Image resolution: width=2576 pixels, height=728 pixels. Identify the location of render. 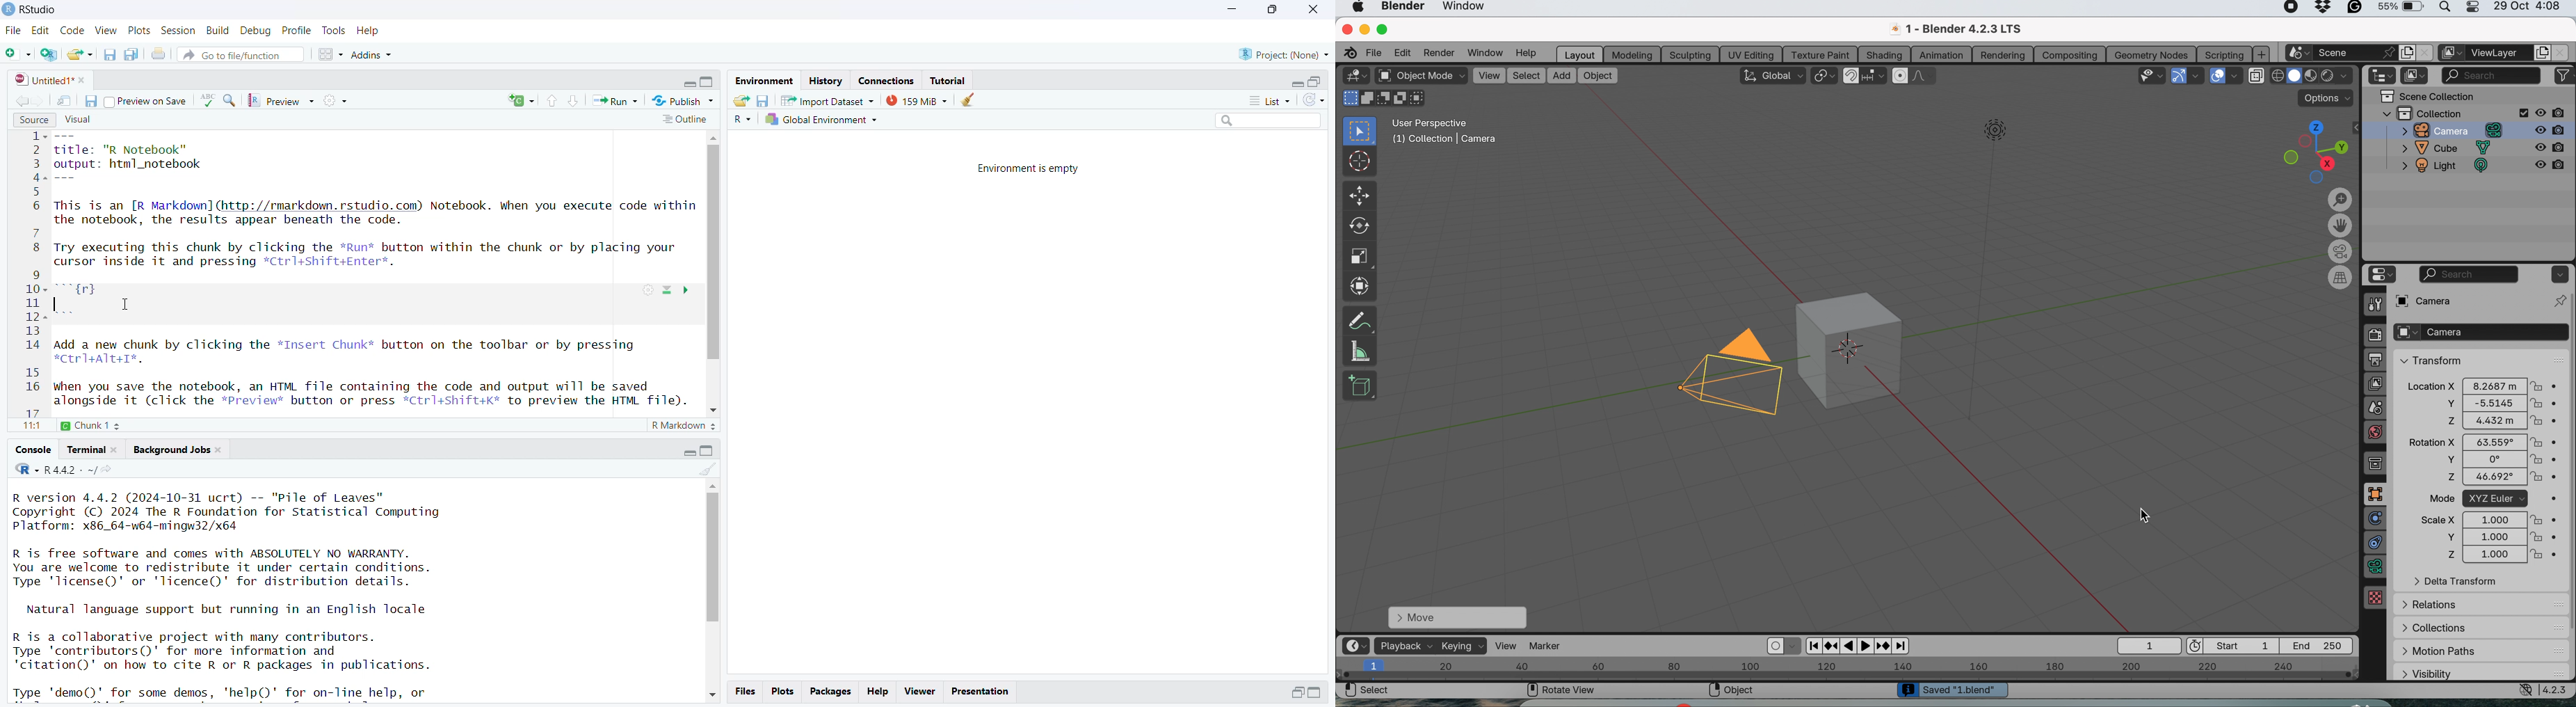
(2376, 336).